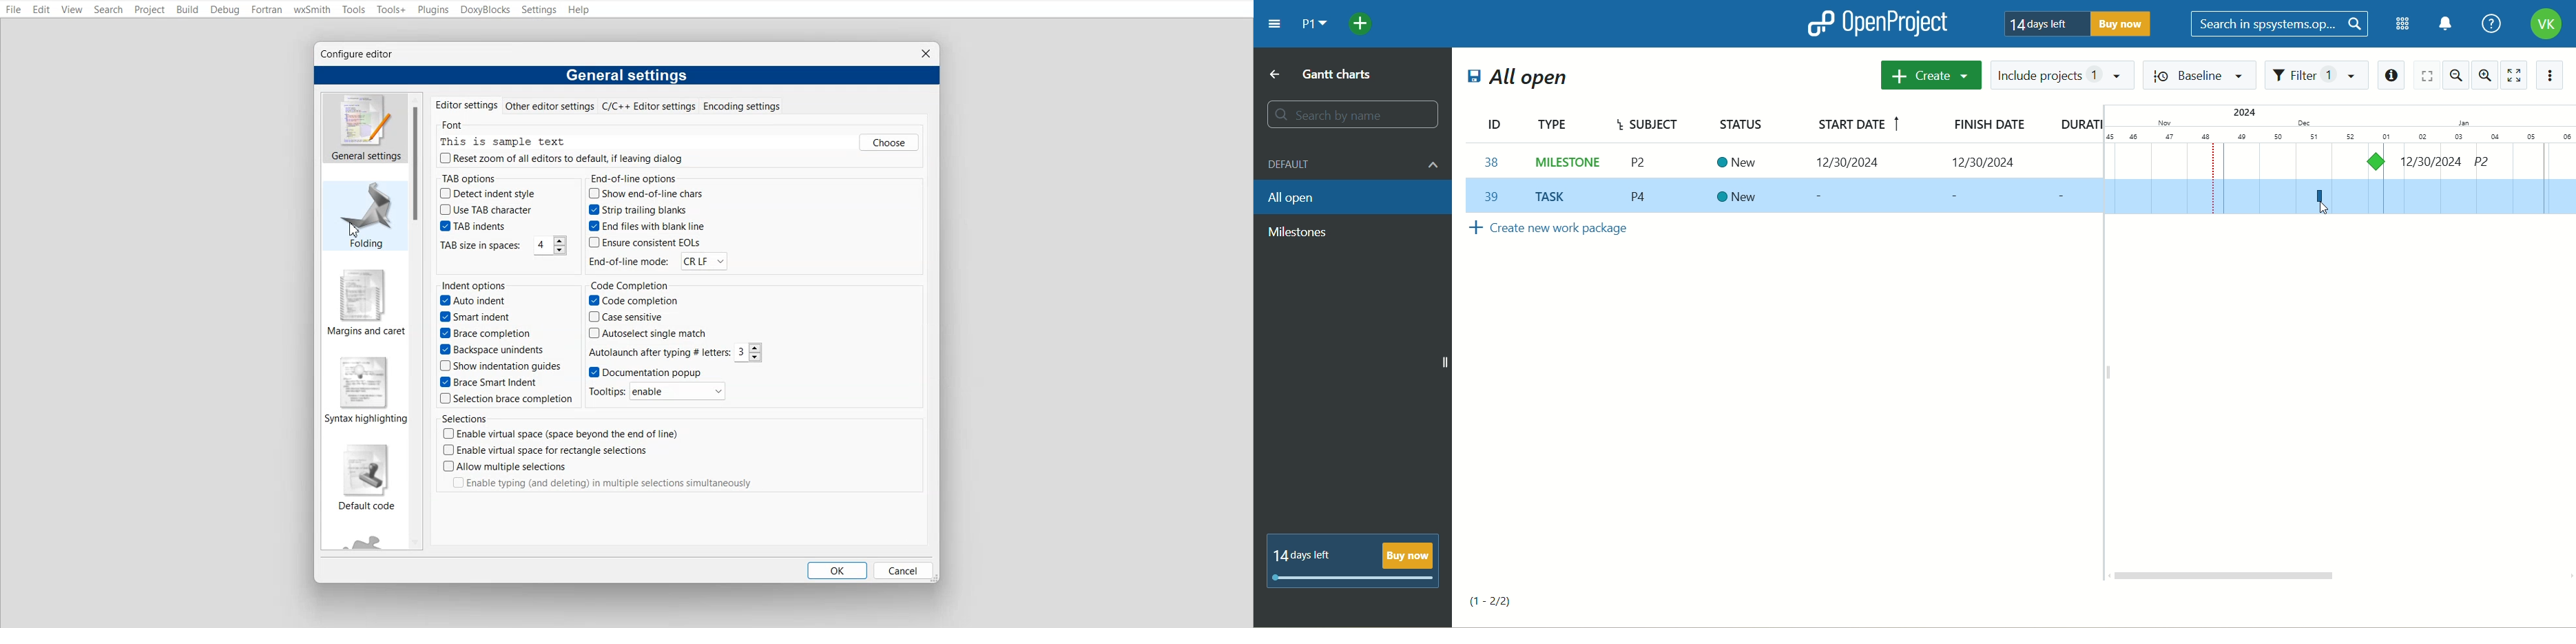 The height and width of the screenshot is (644, 2576). Describe the element at coordinates (1566, 159) in the screenshot. I see `MILESTONE` at that location.